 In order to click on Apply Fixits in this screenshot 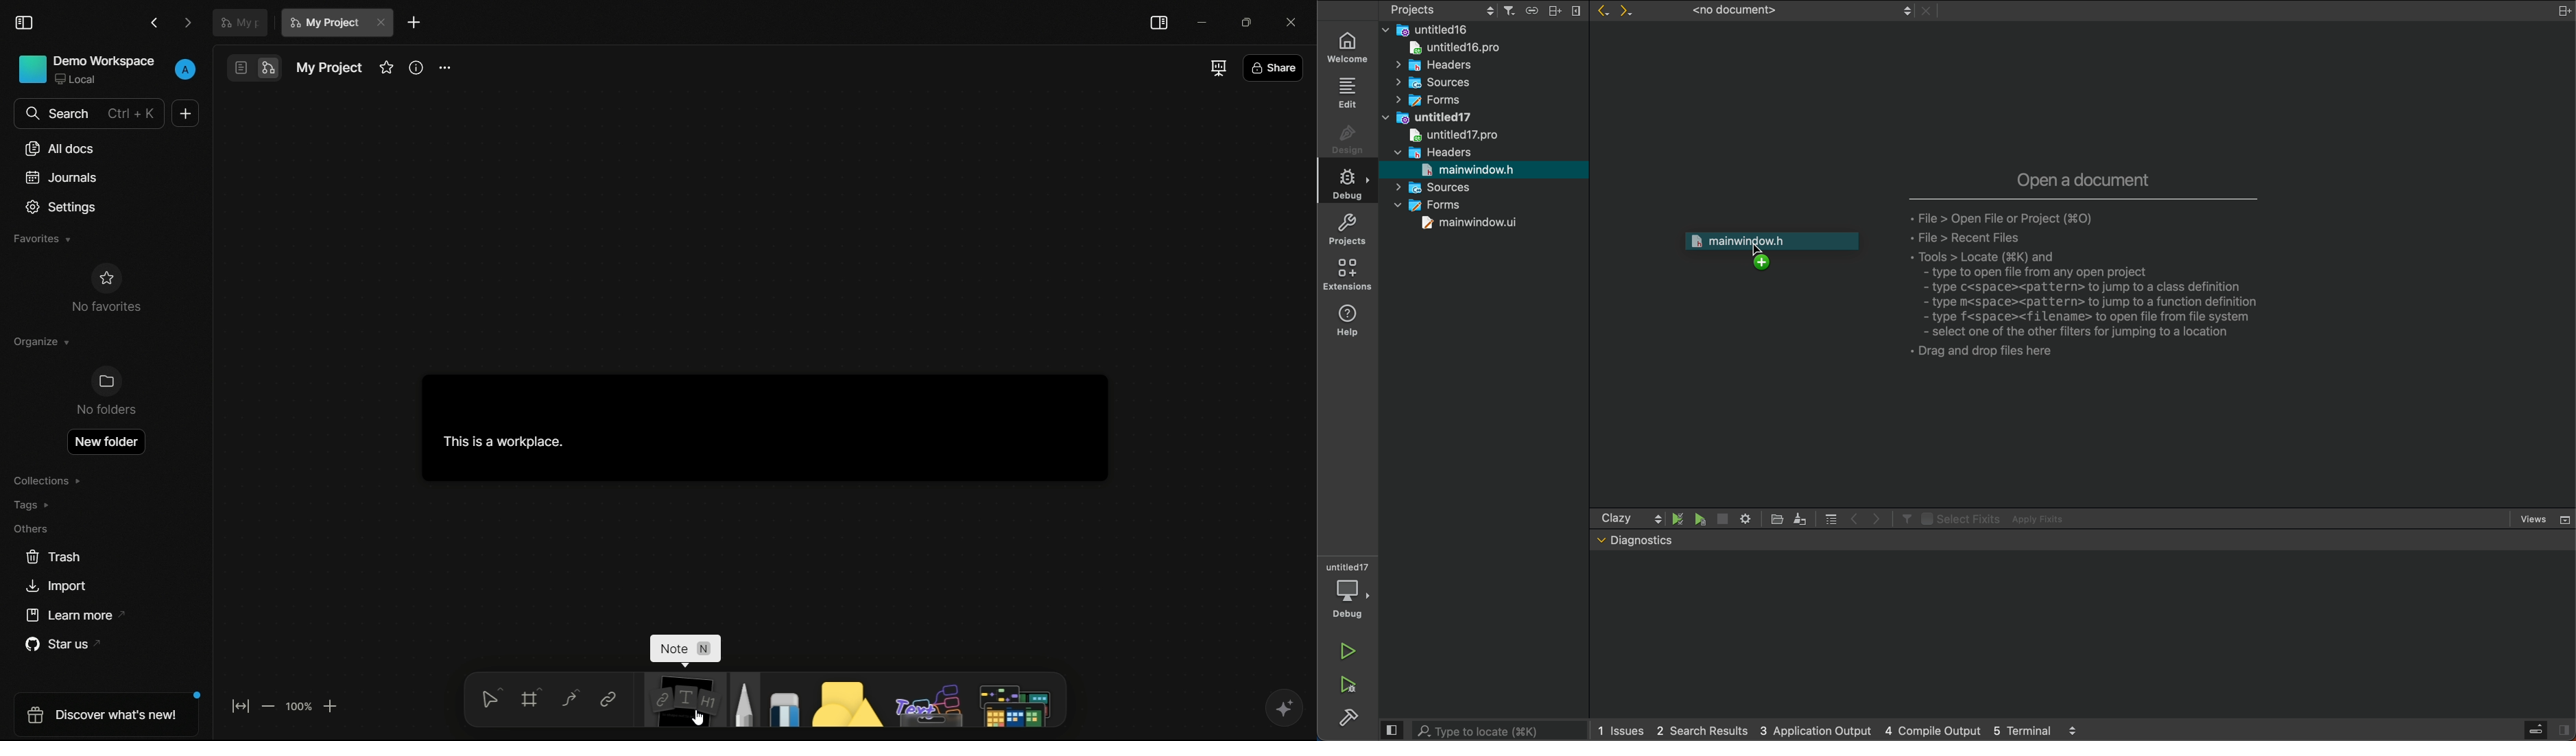, I will do `click(2041, 519)`.